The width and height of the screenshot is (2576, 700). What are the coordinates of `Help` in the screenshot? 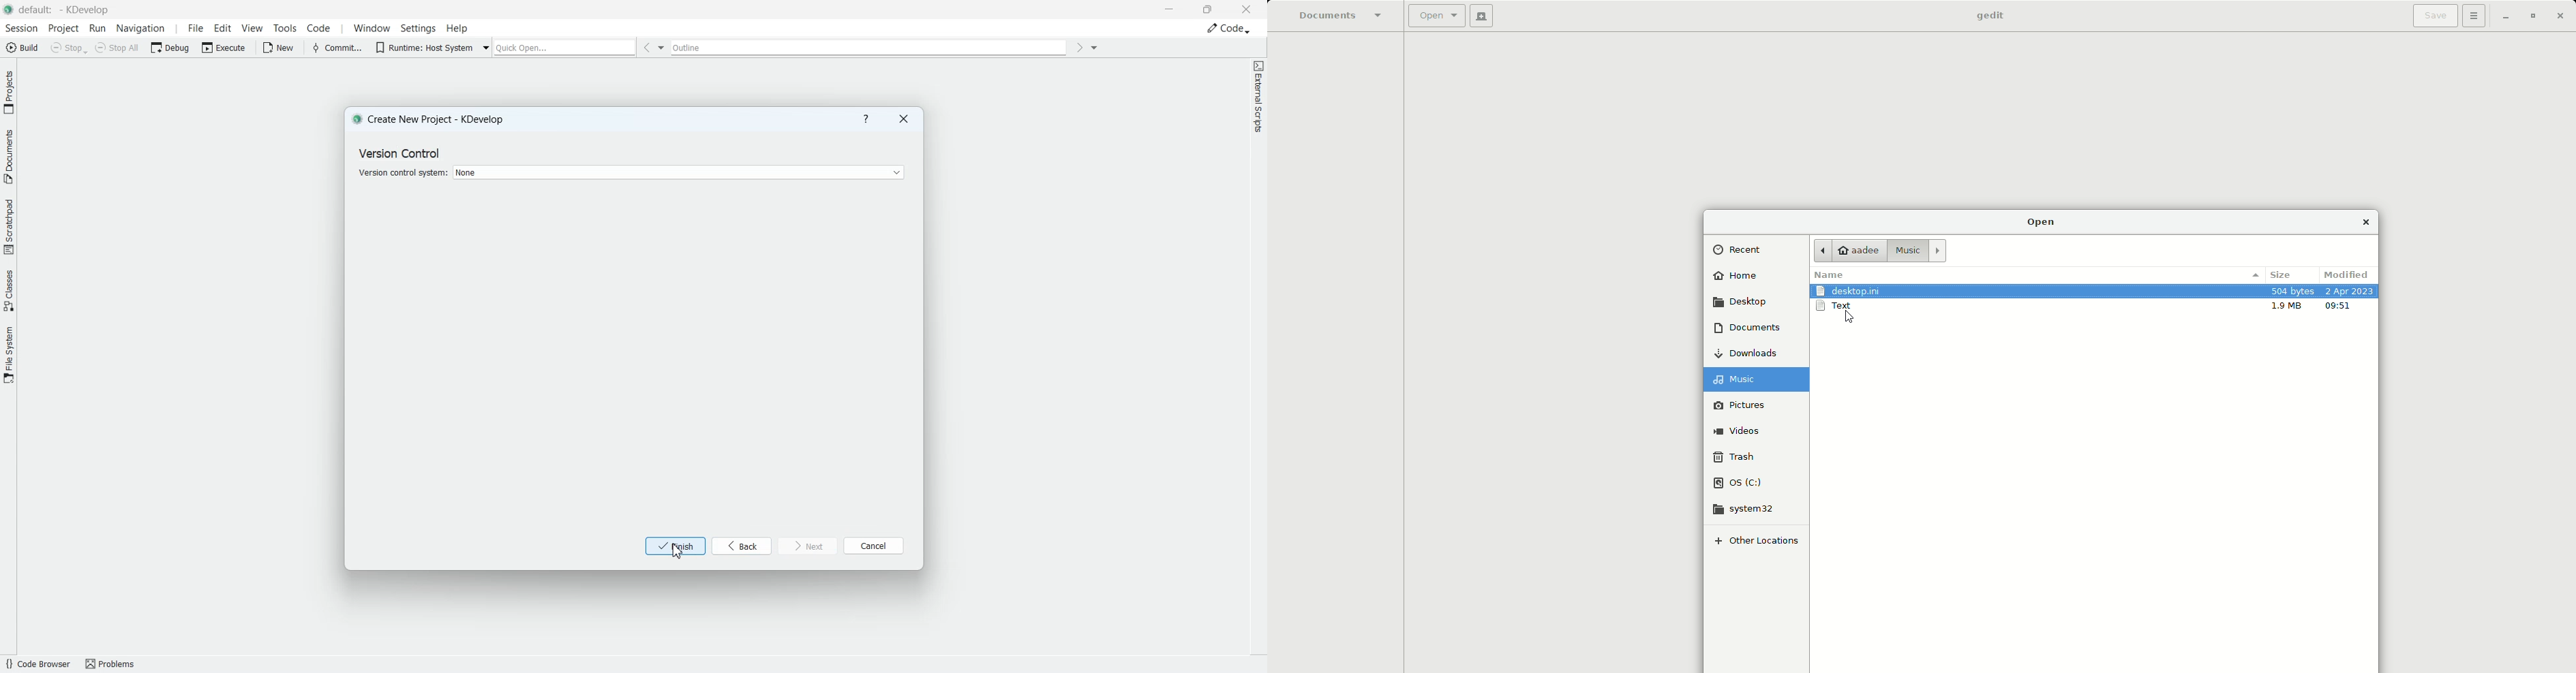 It's located at (458, 28).